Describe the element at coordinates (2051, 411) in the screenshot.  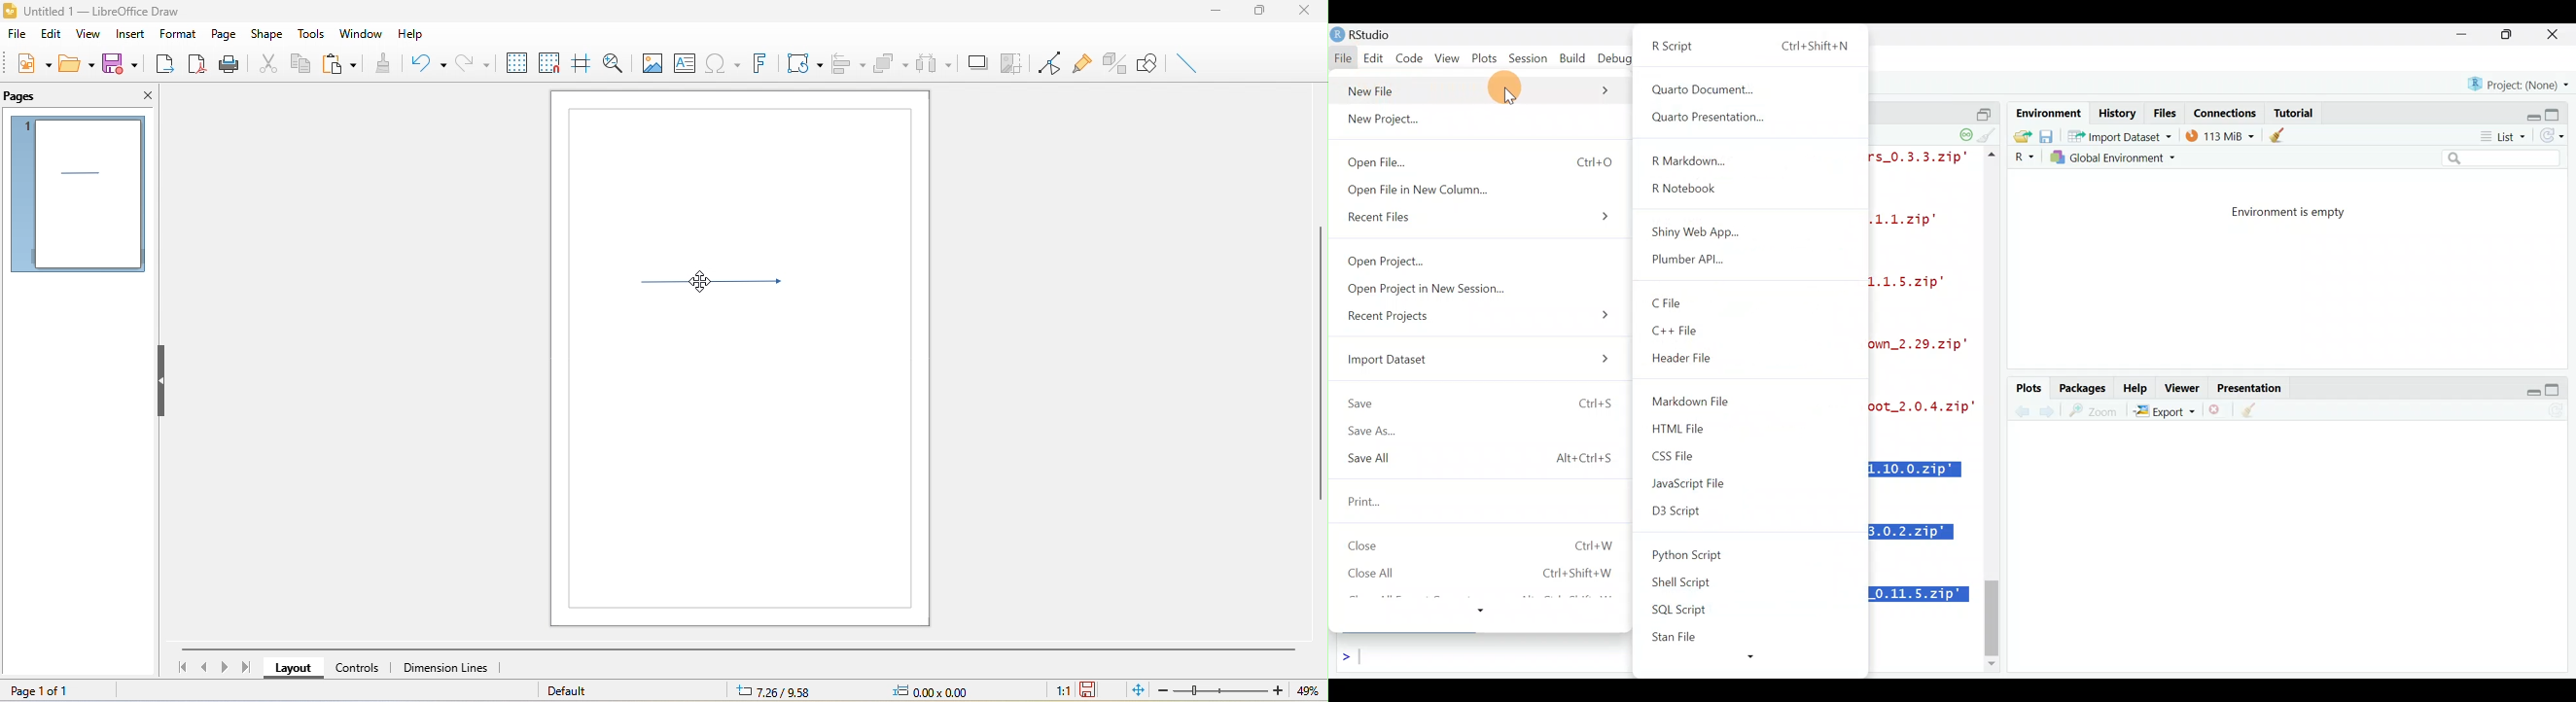
I see `previous plot` at that location.